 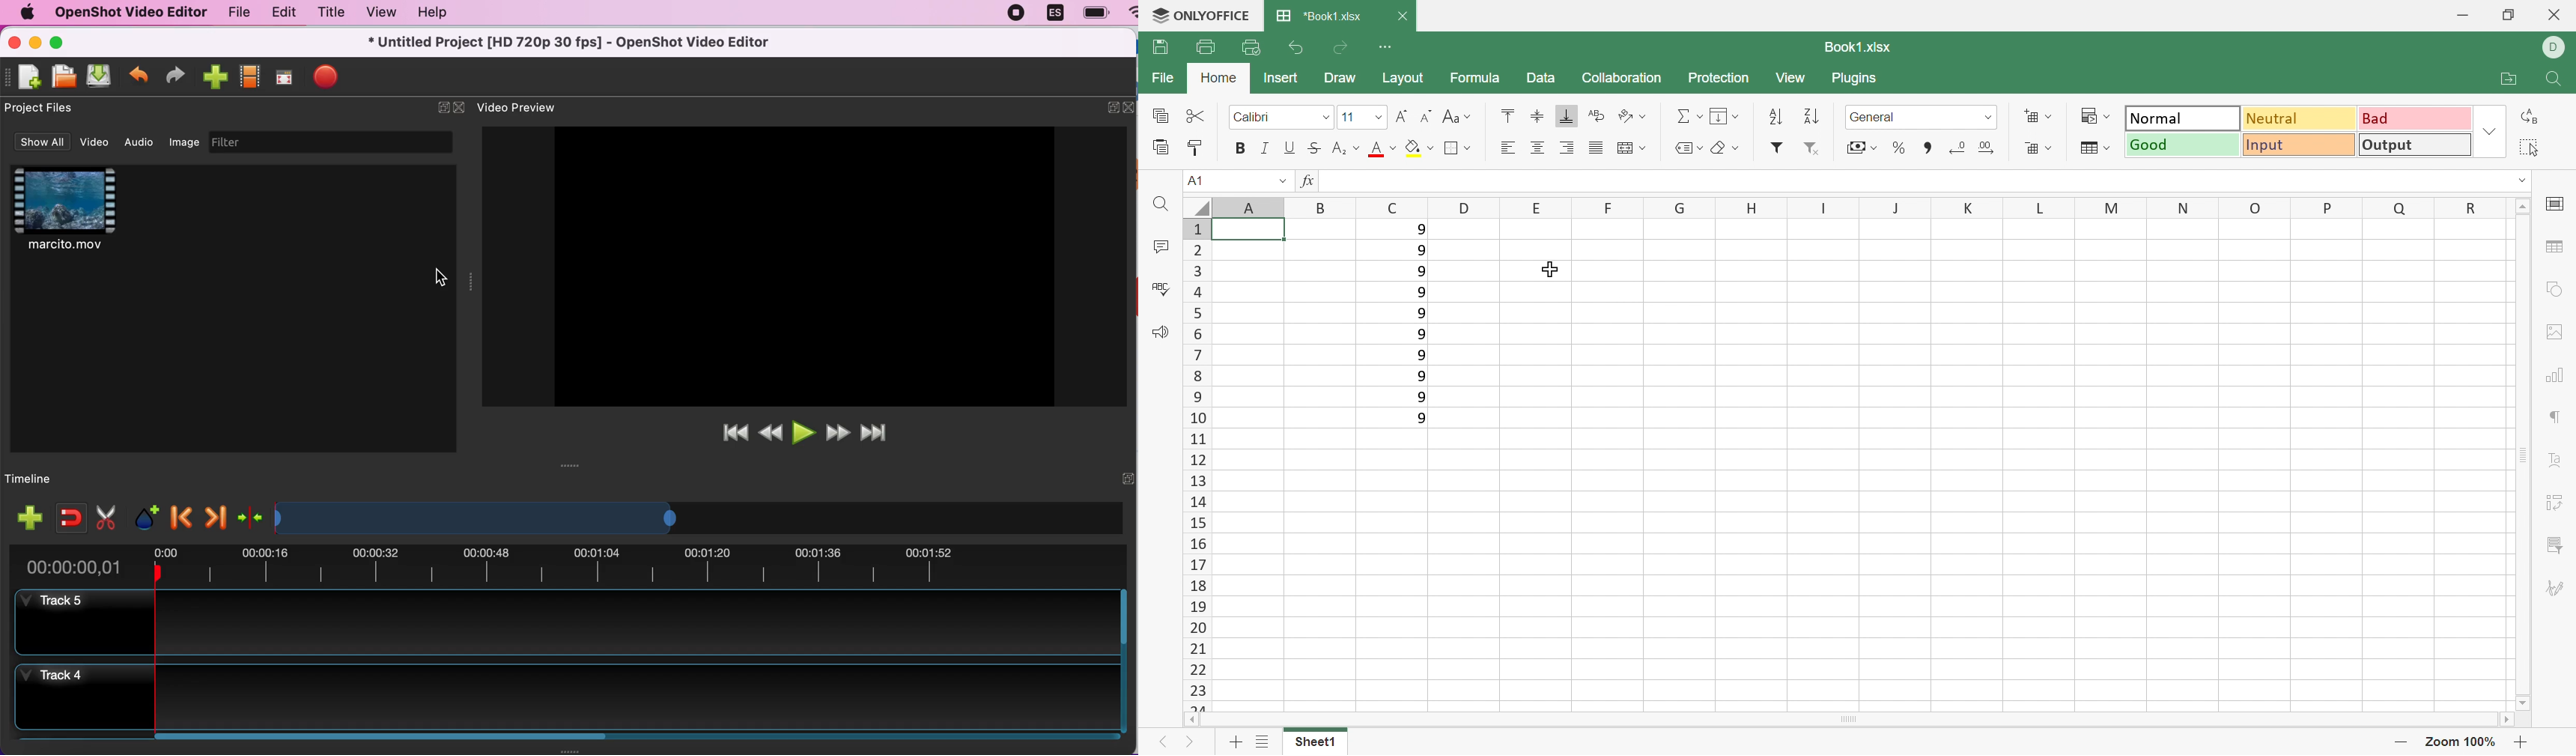 What do you see at coordinates (1796, 81) in the screenshot?
I see `View` at bounding box center [1796, 81].